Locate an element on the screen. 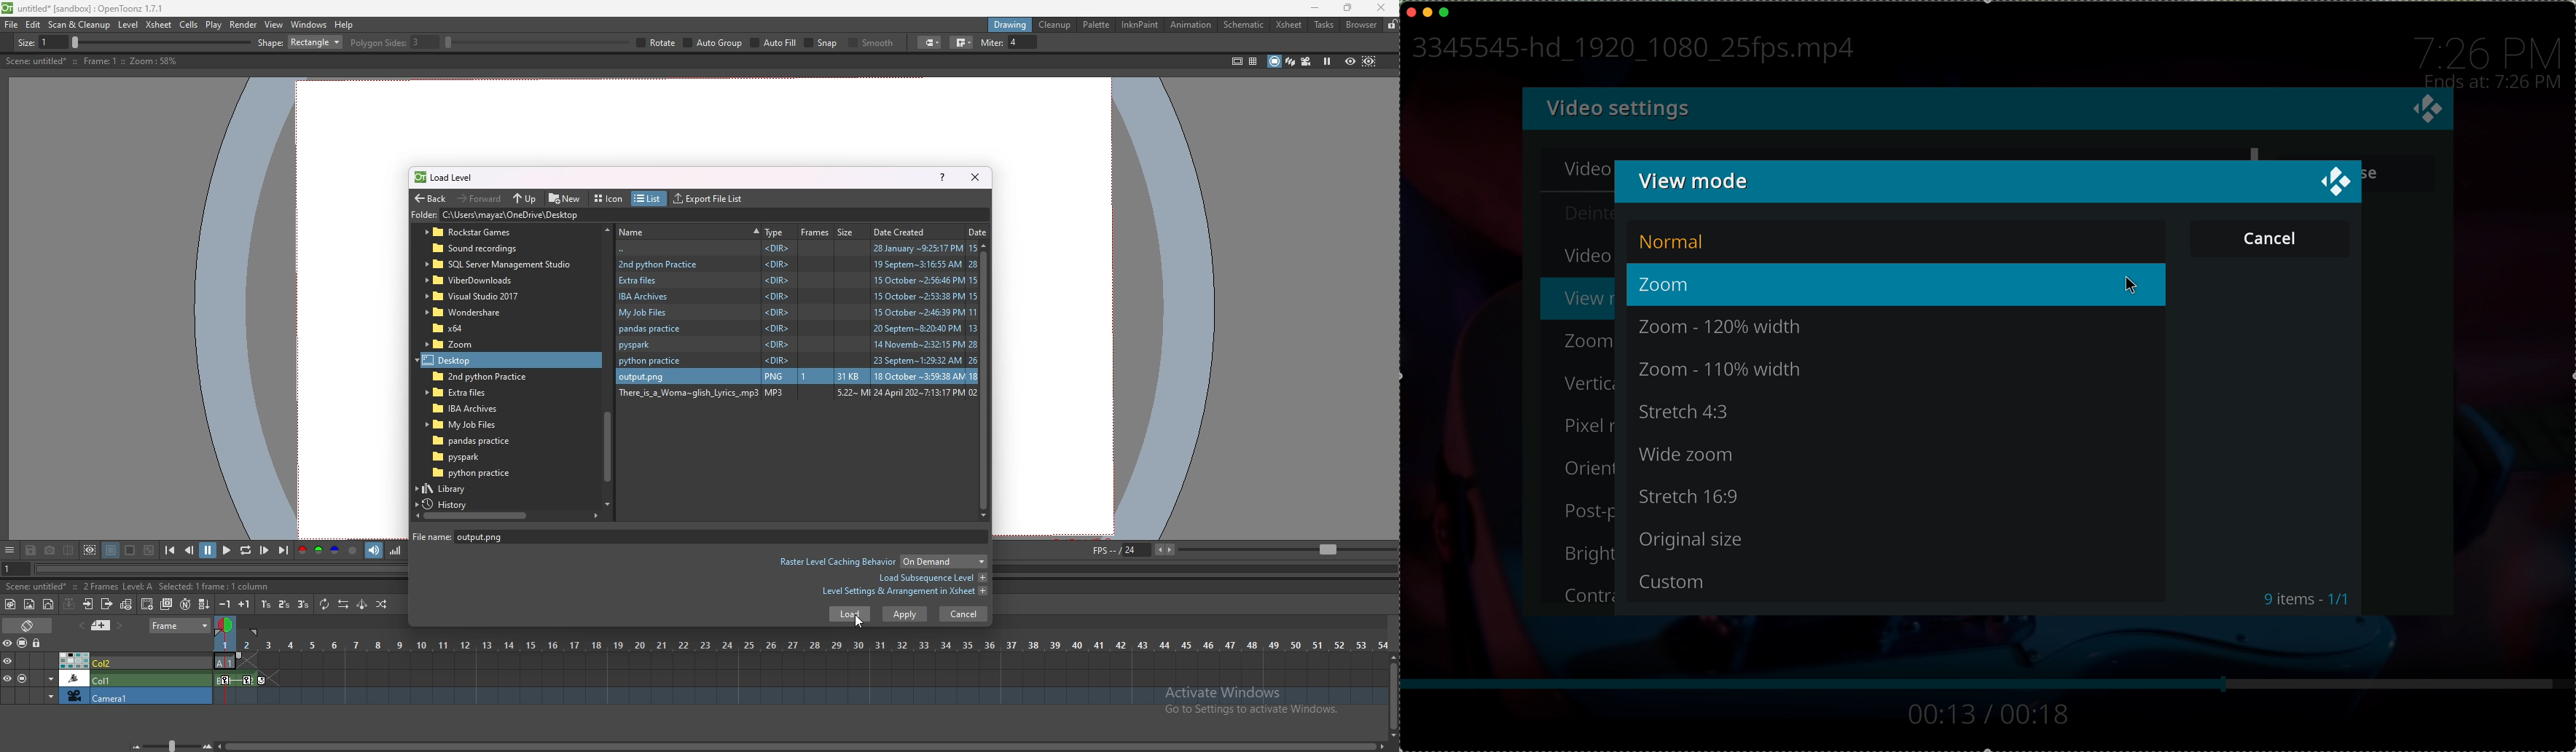 The image size is (2576, 756). next frame is located at coordinates (265, 550).